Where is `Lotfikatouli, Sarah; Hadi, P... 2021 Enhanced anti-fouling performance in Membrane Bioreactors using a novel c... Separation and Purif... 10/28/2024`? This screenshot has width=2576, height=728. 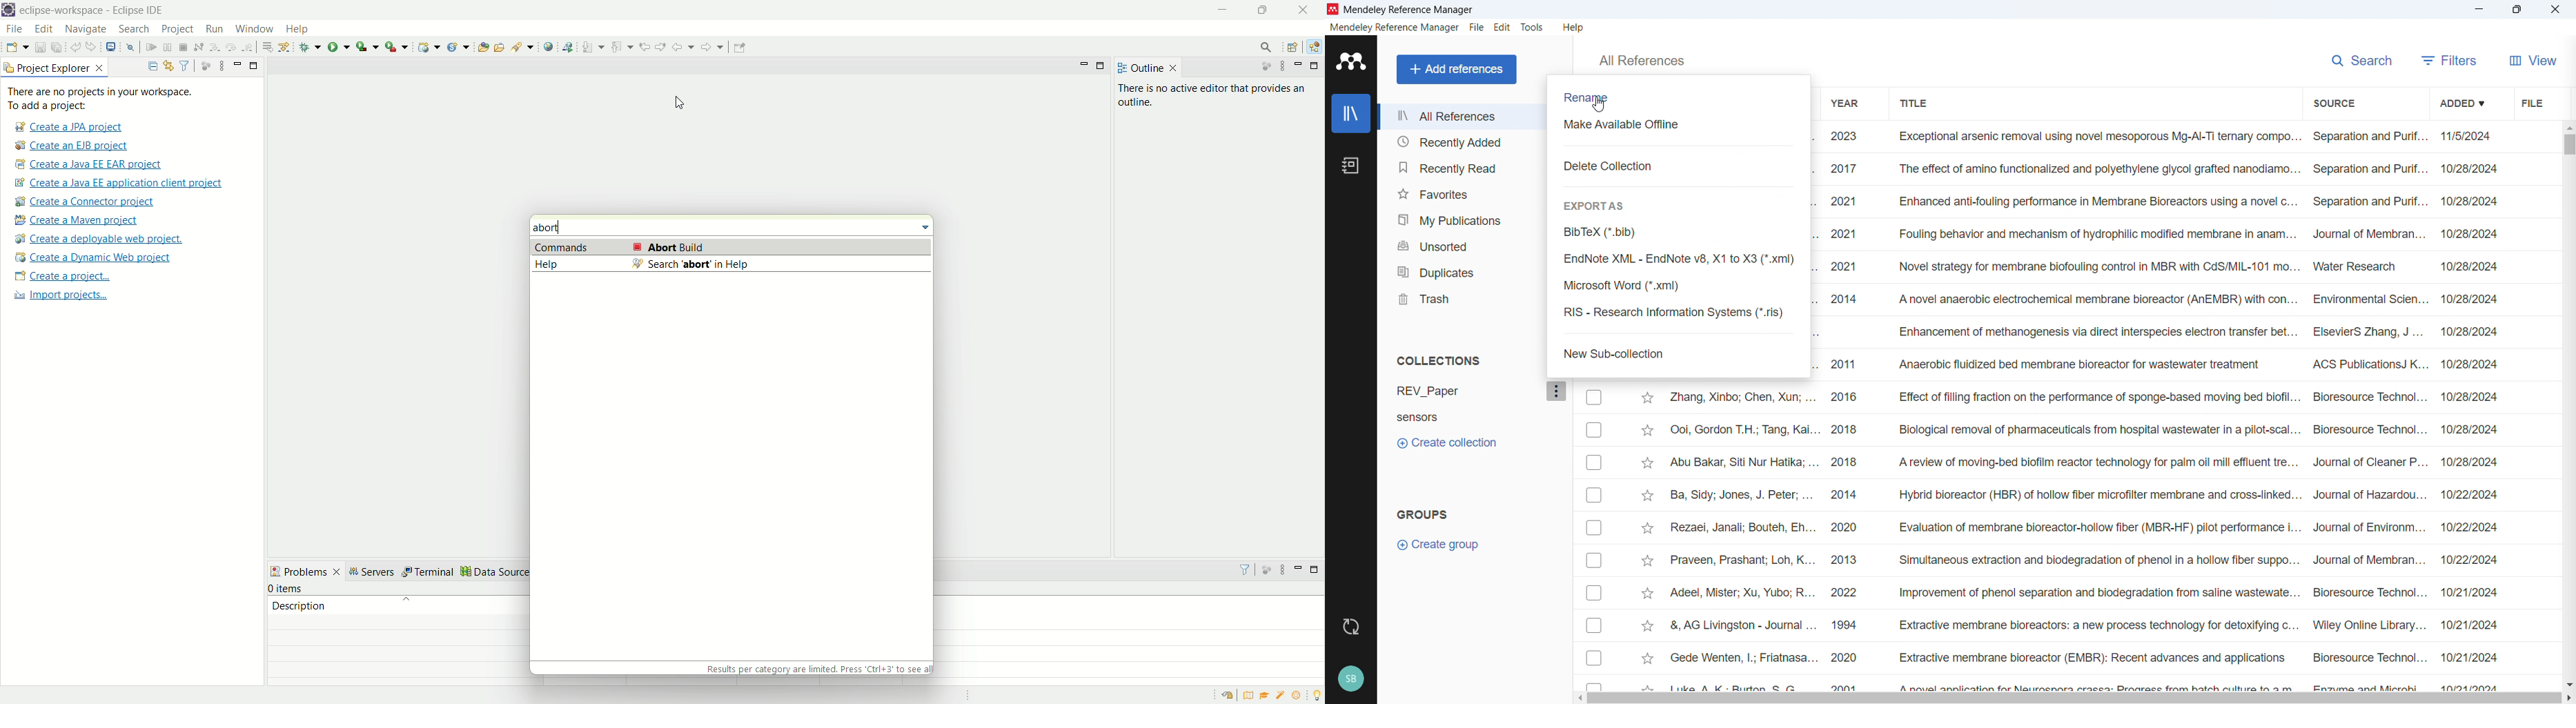
Lotfikatouli, Sarah; Hadi, P... 2021 Enhanced anti-fouling performance in Membrane Bioreactors using a novel c... Separation and Purif... 10/28/2024 is located at coordinates (2157, 201).